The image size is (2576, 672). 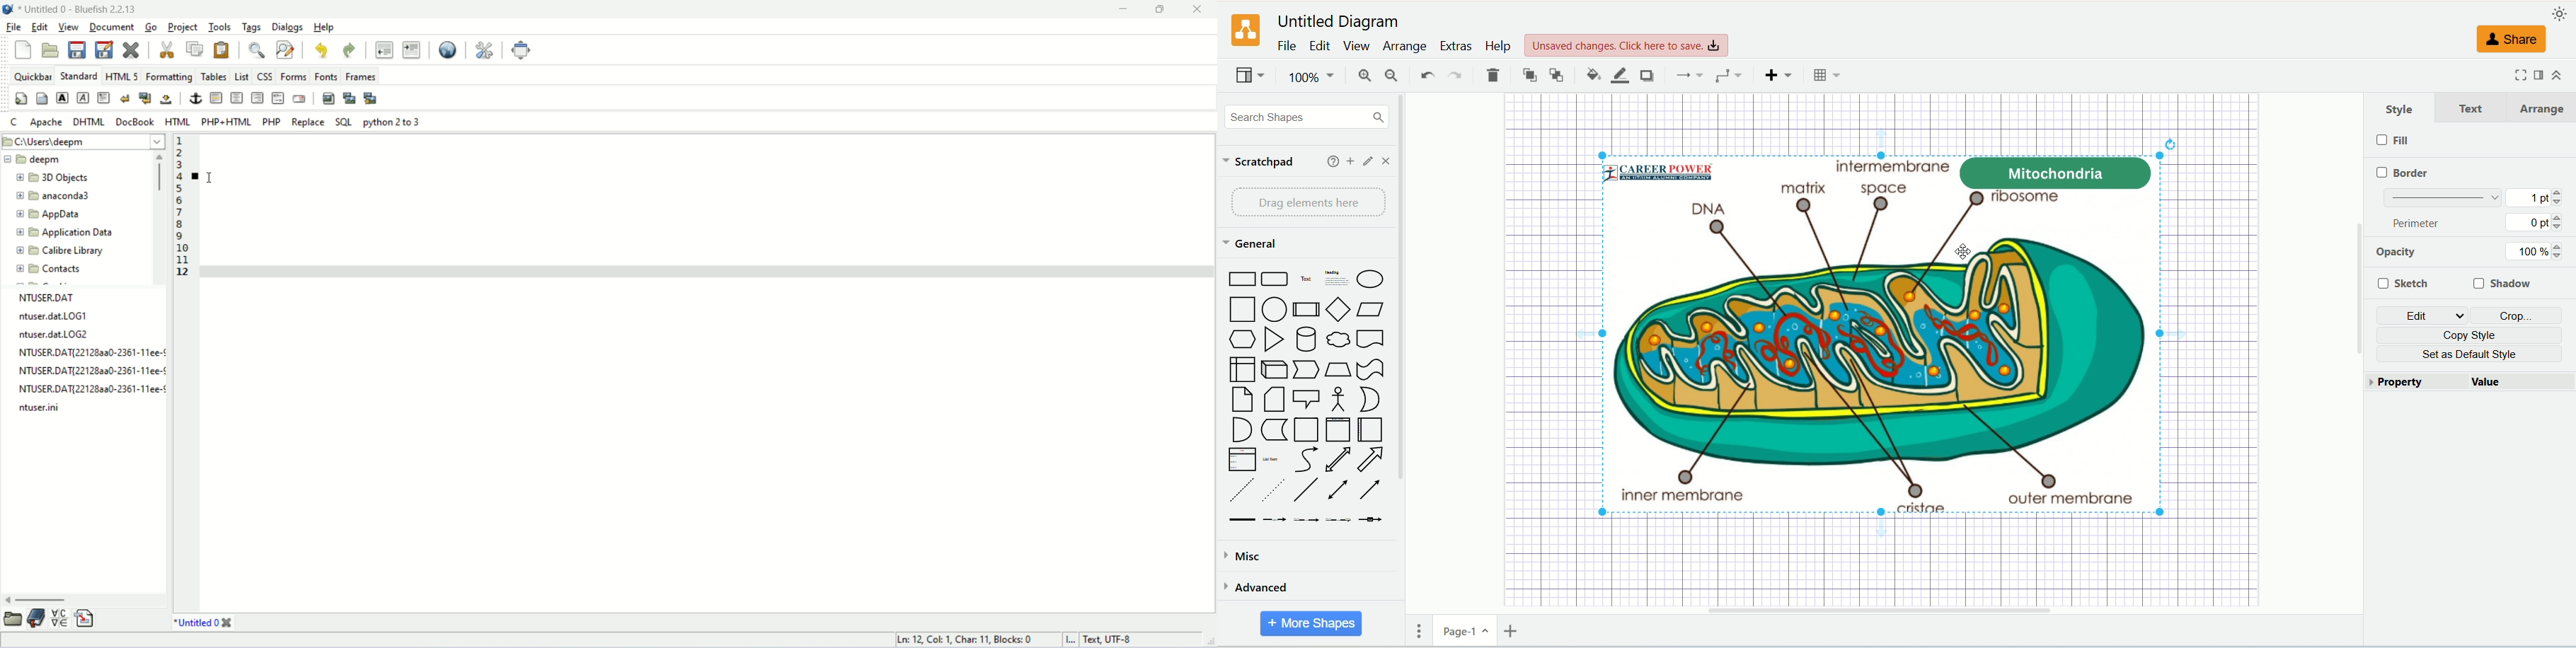 What do you see at coordinates (1242, 370) in the screenshot?
I see `Internal Document` at bounding box center [1242, 370].